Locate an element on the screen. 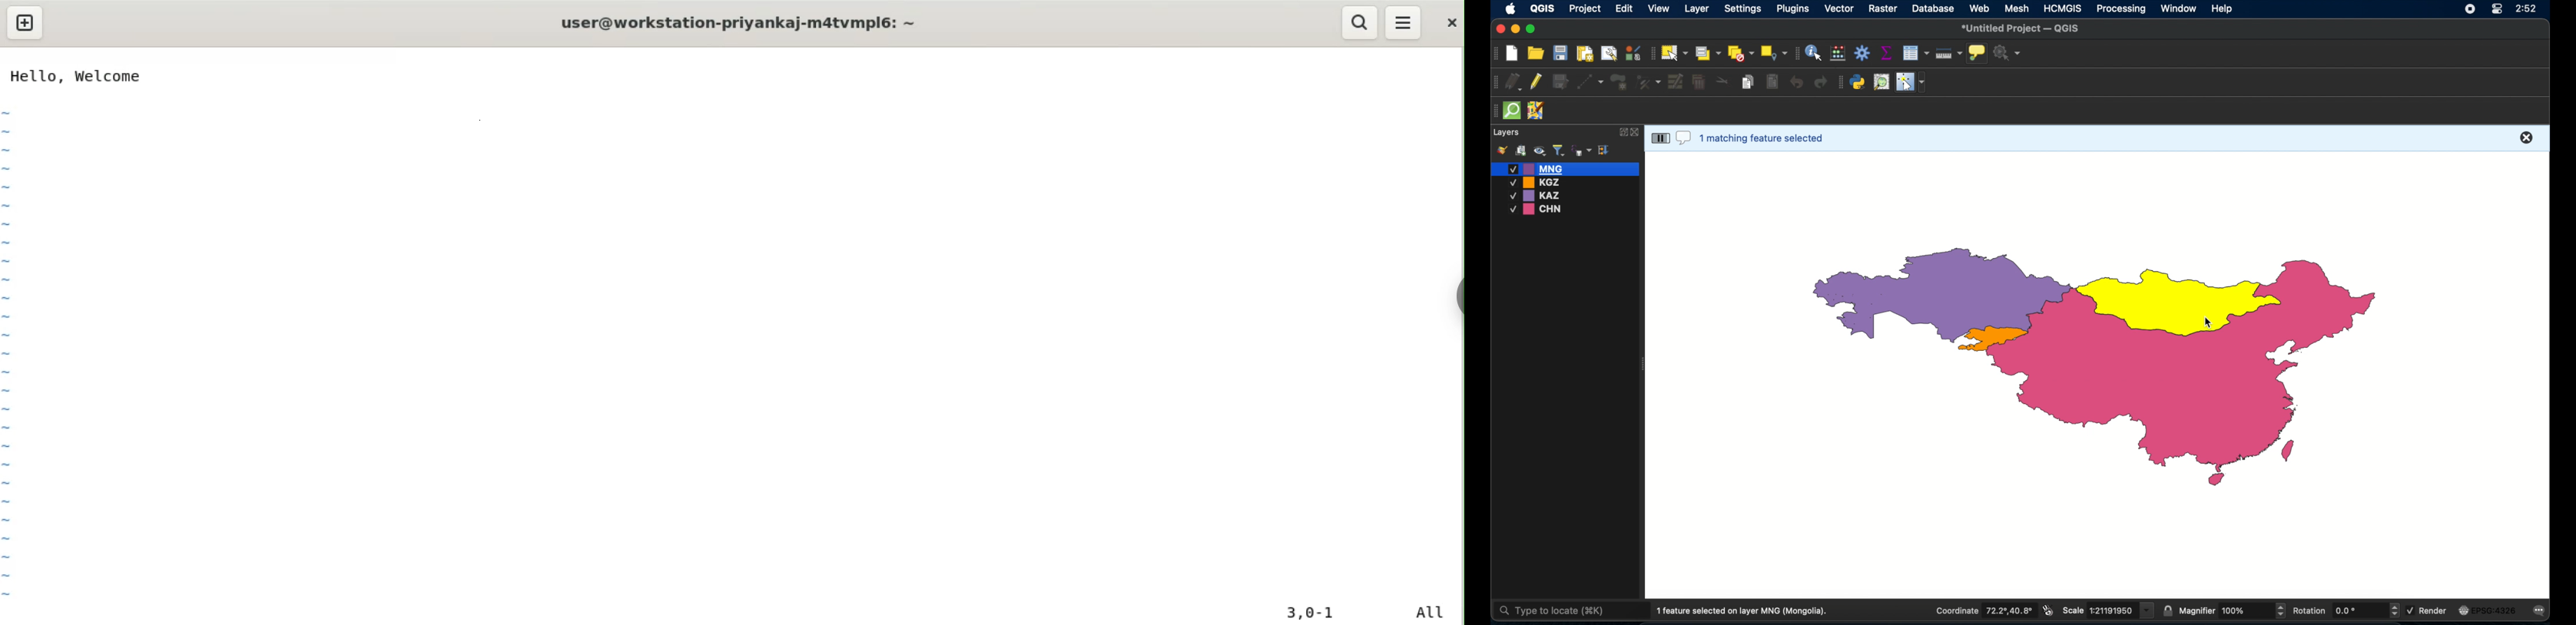 This screenshot has width=2576, height=644. selection toolbar is located at coordinates (1651, 52).